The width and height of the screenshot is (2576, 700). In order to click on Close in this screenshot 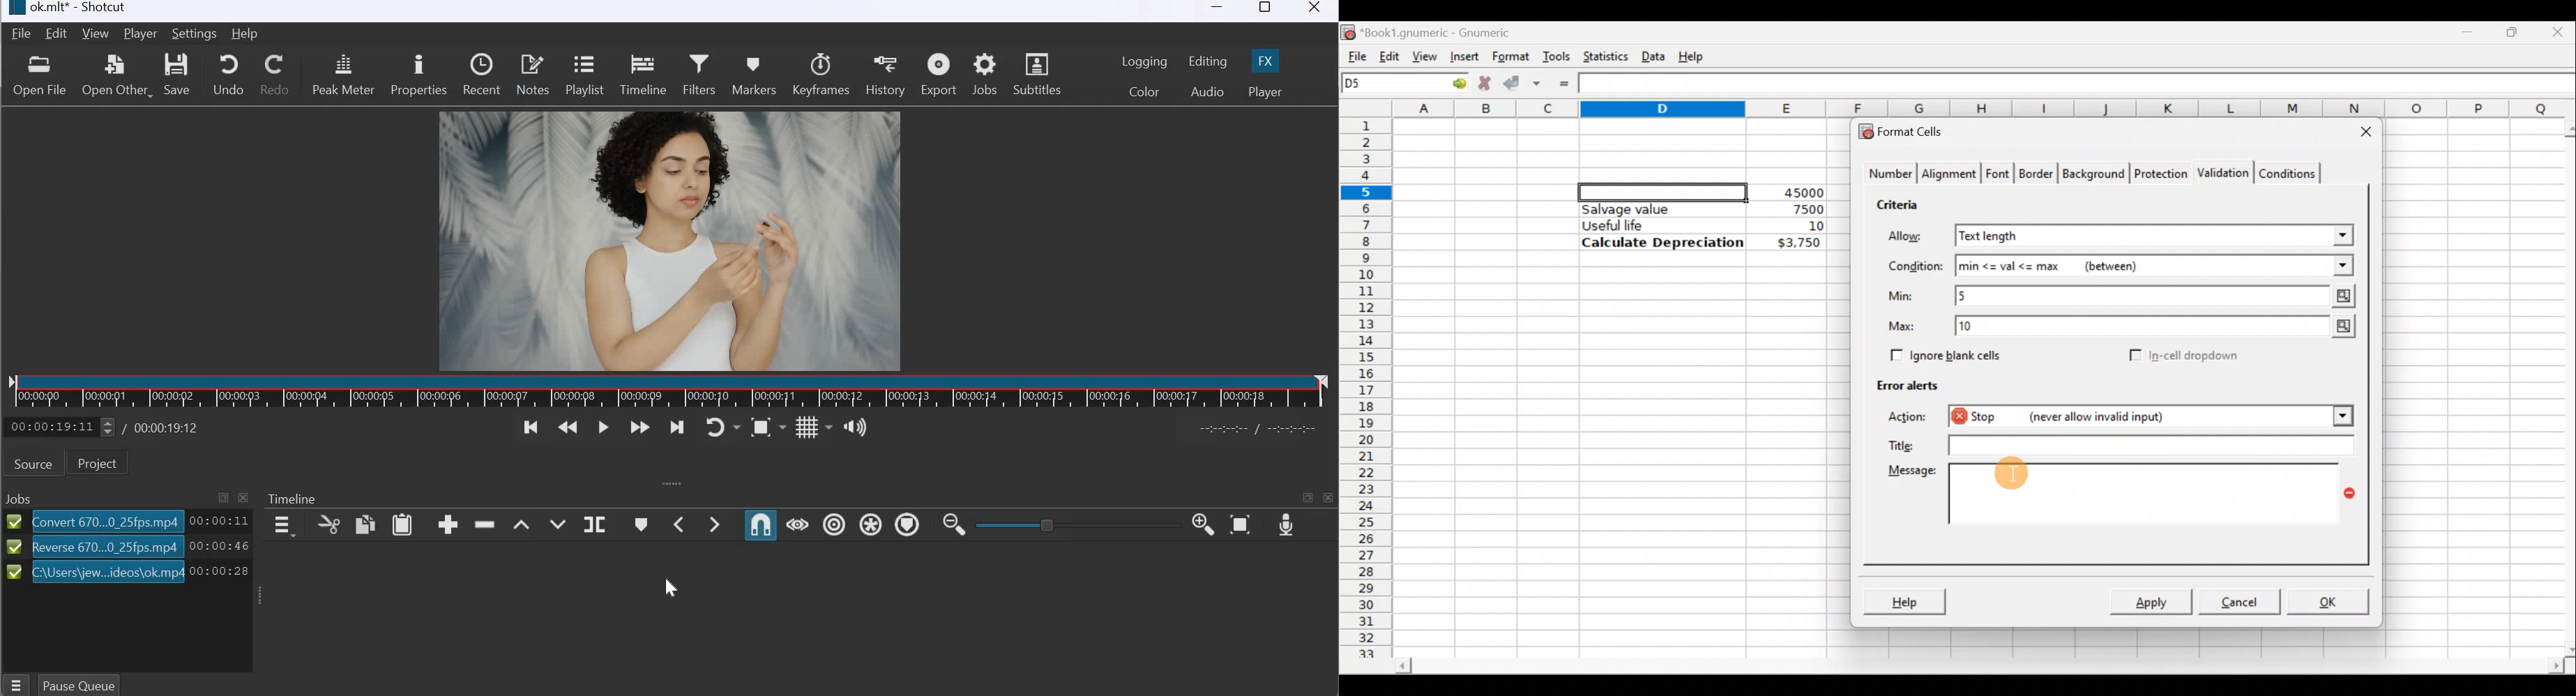, I will do `click(1317, 10)`.